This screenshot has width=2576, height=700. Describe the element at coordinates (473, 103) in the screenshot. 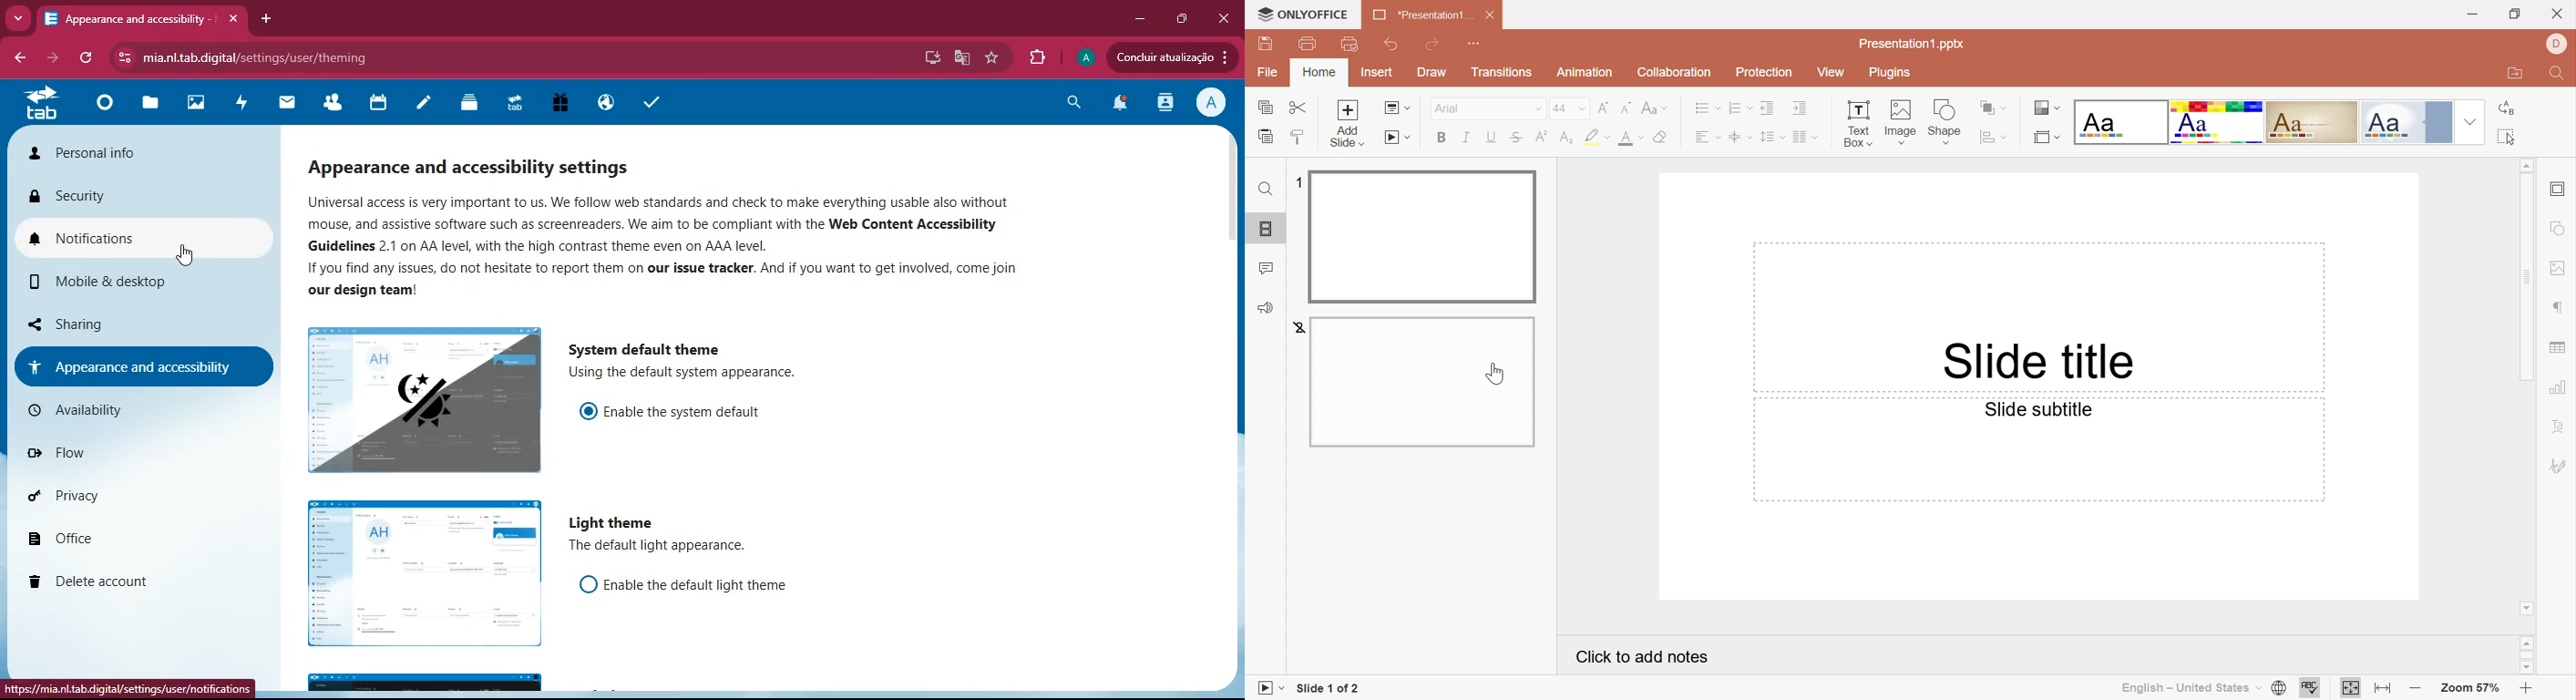

I see `layers` at that location.